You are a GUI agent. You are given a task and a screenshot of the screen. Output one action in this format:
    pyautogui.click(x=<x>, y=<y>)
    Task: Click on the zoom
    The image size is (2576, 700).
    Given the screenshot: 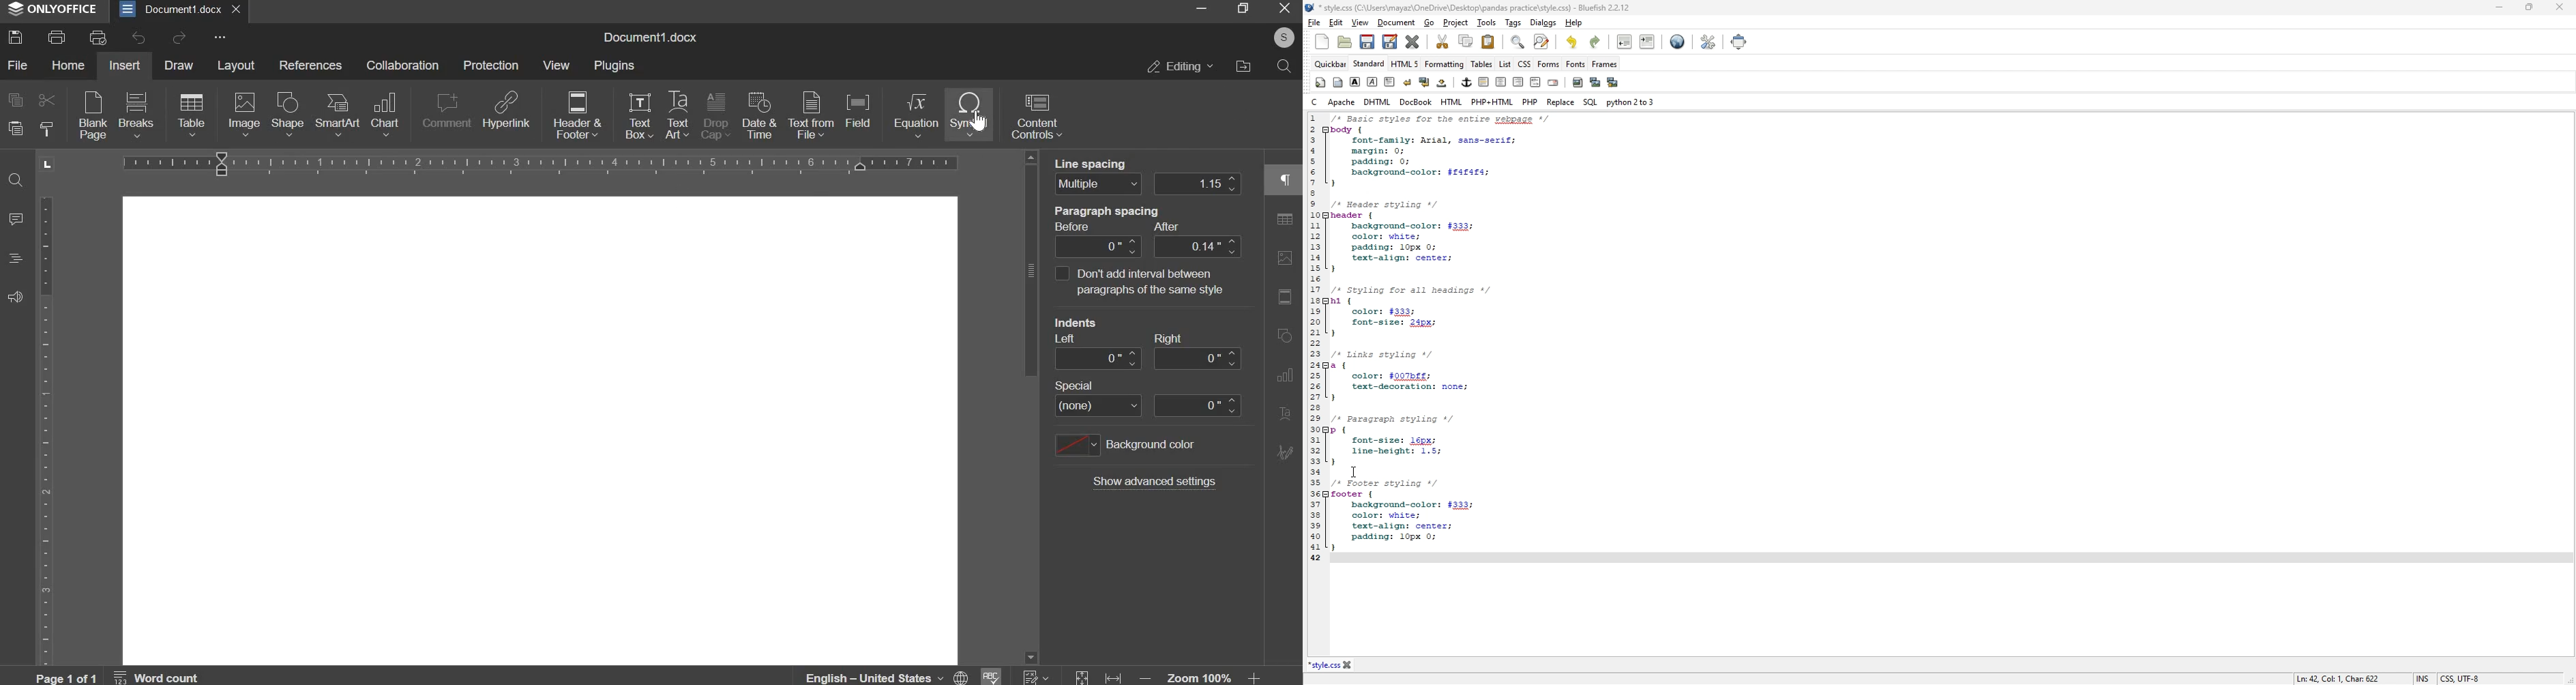 What is the action you would take?
    pyautogui.click(x=1201, y=677)
    